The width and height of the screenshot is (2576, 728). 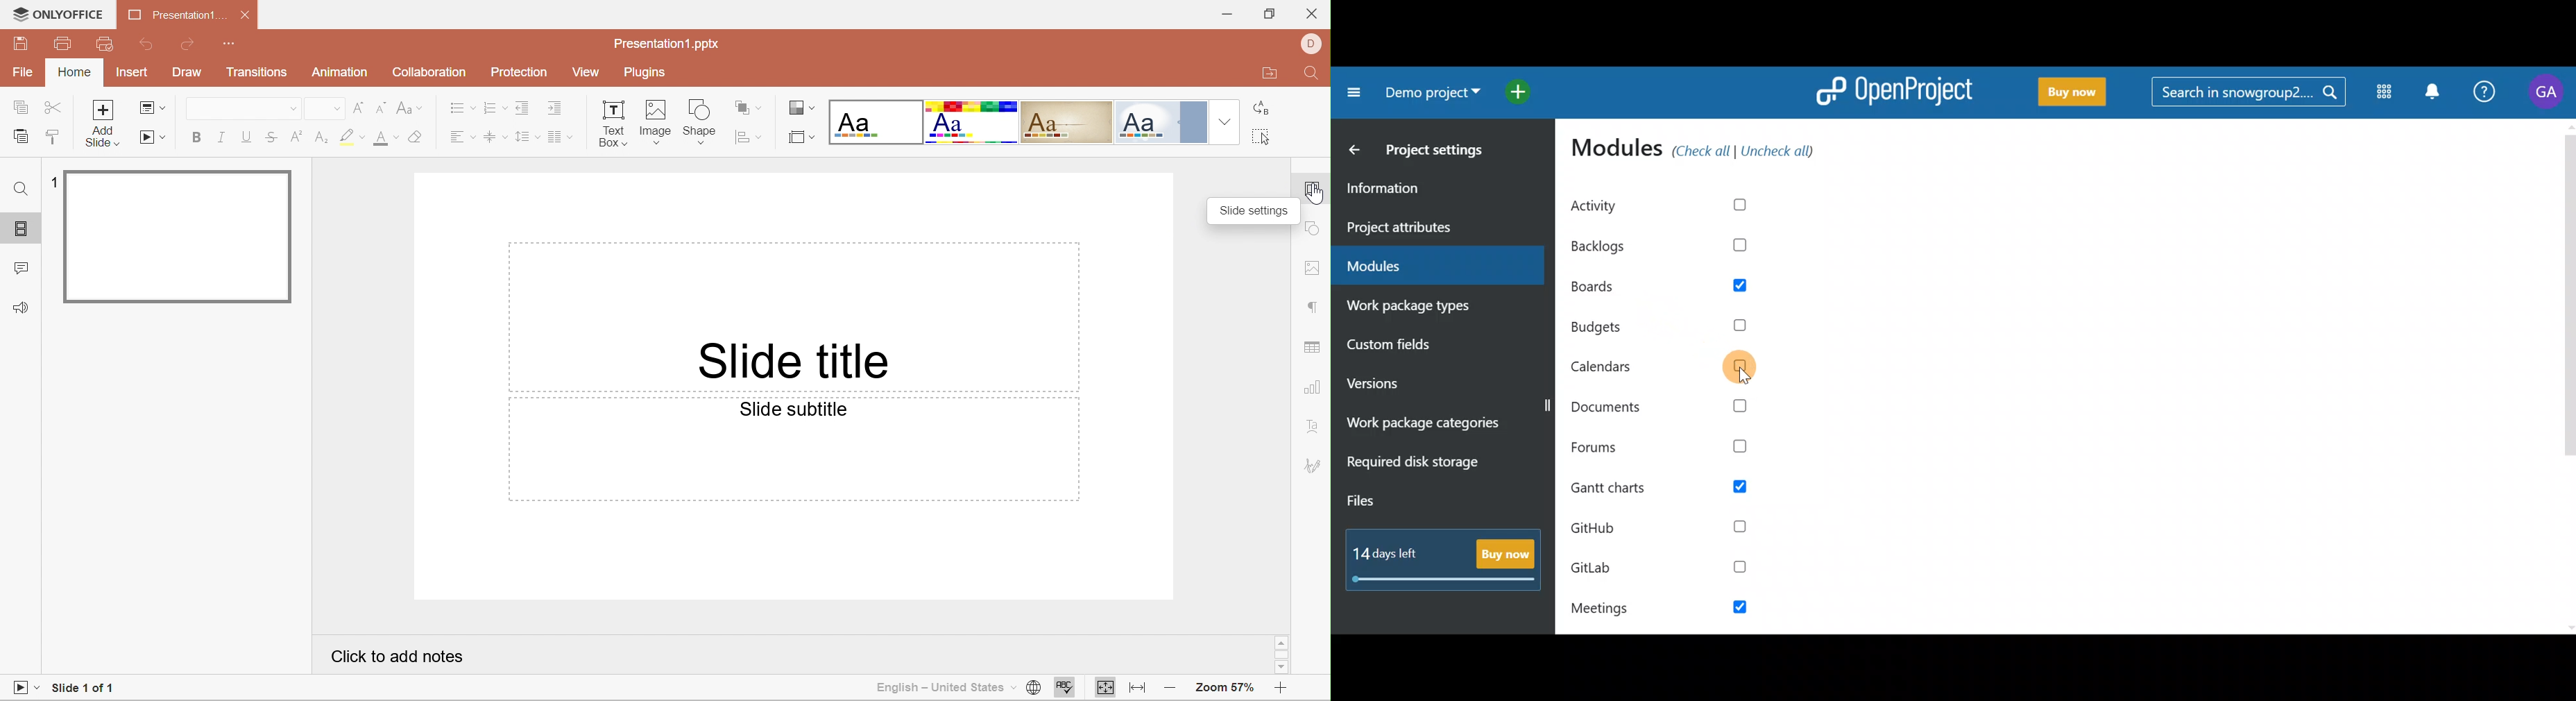 What do you see at coordinates (527, 136) in the screenshot?
I see `Line spacing` at bounding box center [527, 136].